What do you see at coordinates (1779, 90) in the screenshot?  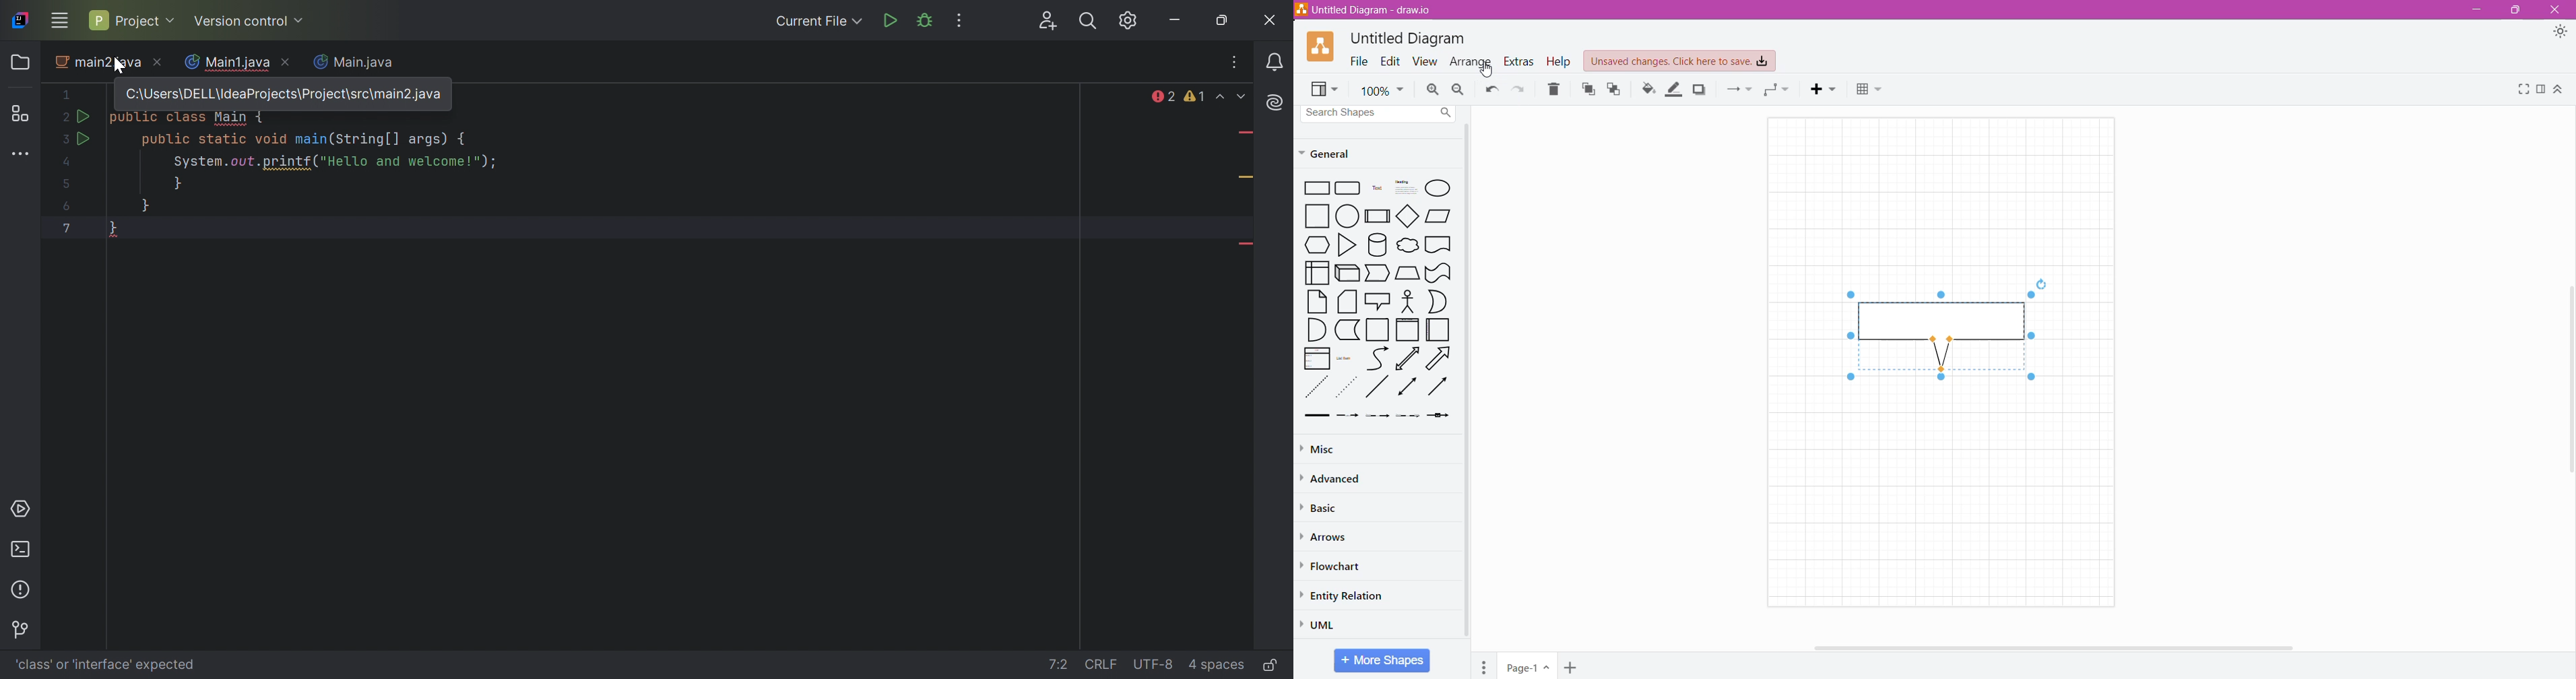 I see `Waypoints` at bounding box center [1779, 90].